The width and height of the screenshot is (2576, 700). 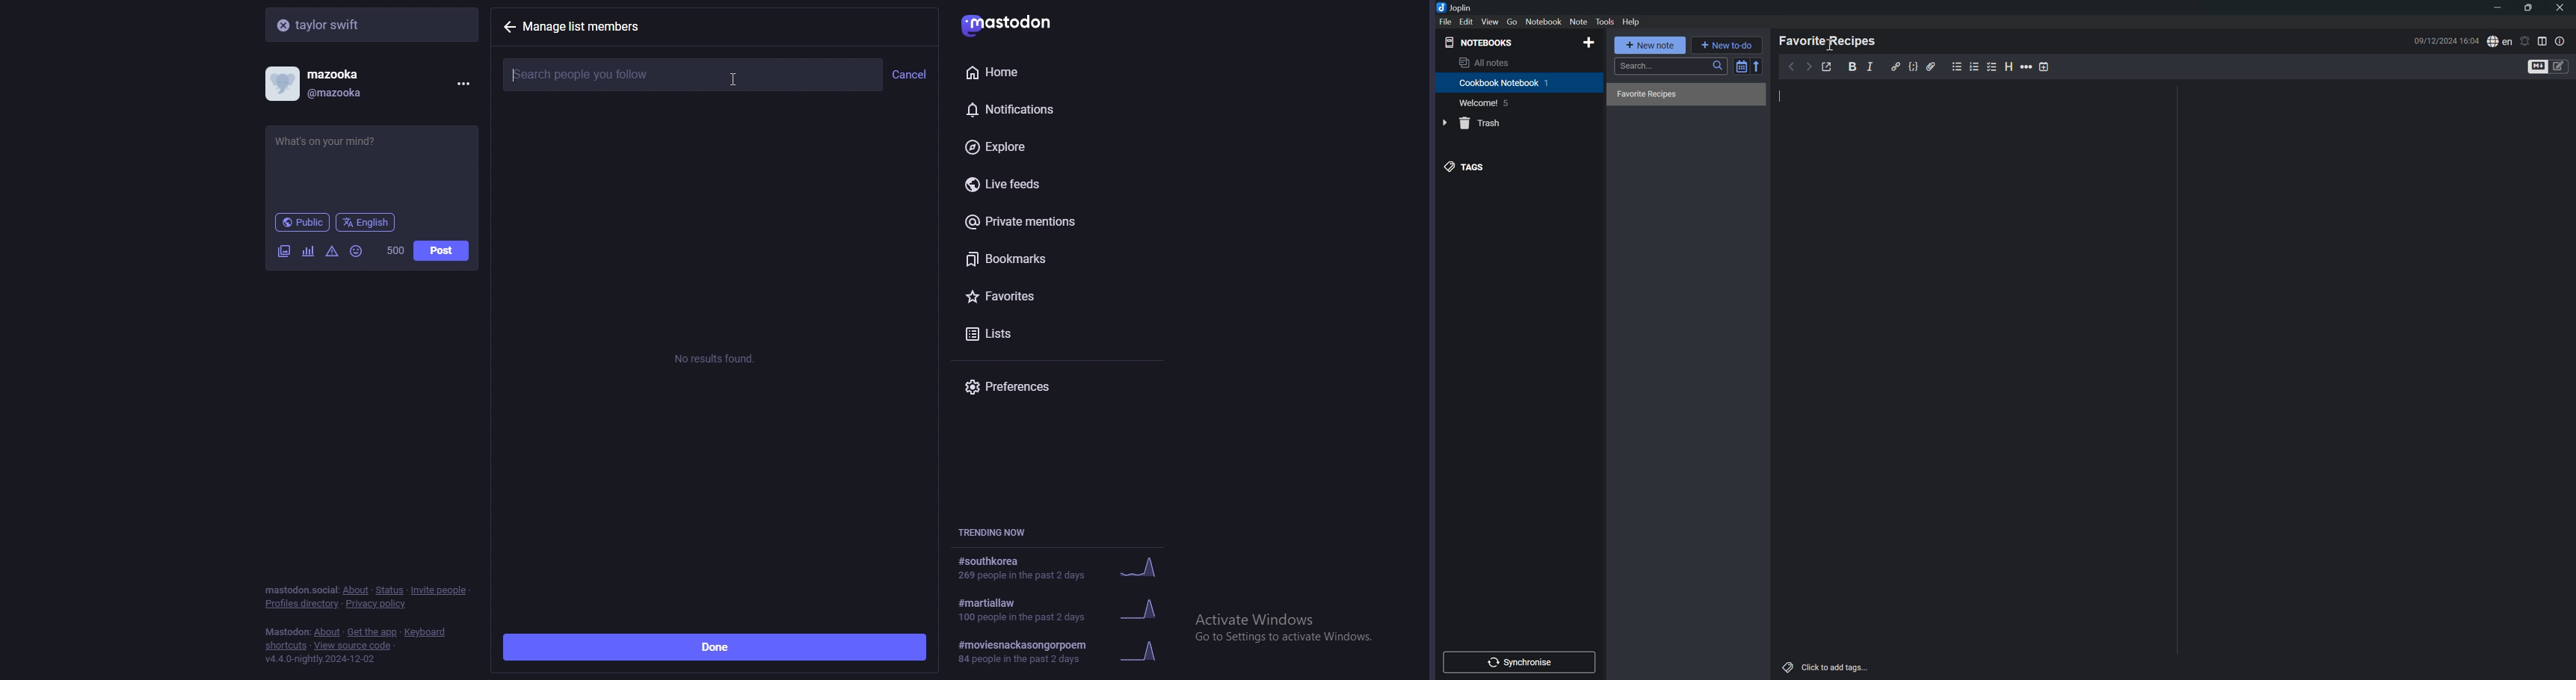 What do you see at coordinates (2446, 41) in the screenshot?
I see `09/12/2024 16:03` at bounding box center [2446, 41].